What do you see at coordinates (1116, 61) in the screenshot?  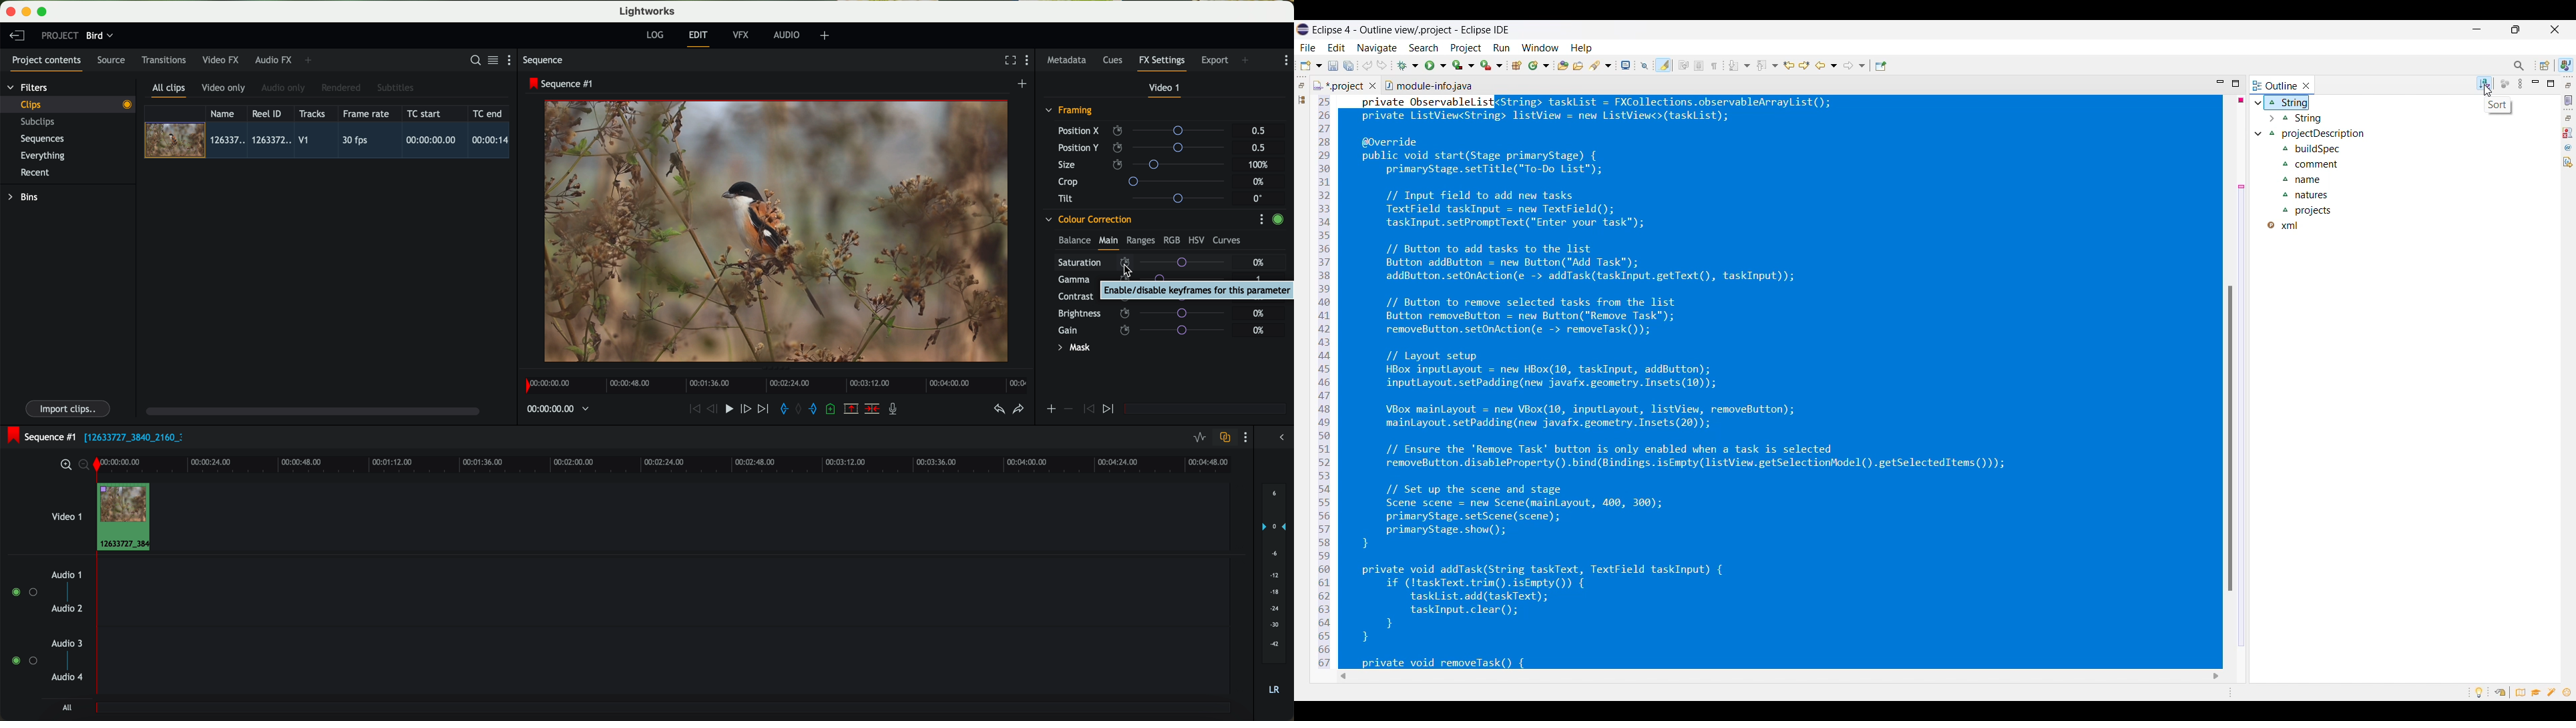 I see `cues` at bounding box center [1116, 61].